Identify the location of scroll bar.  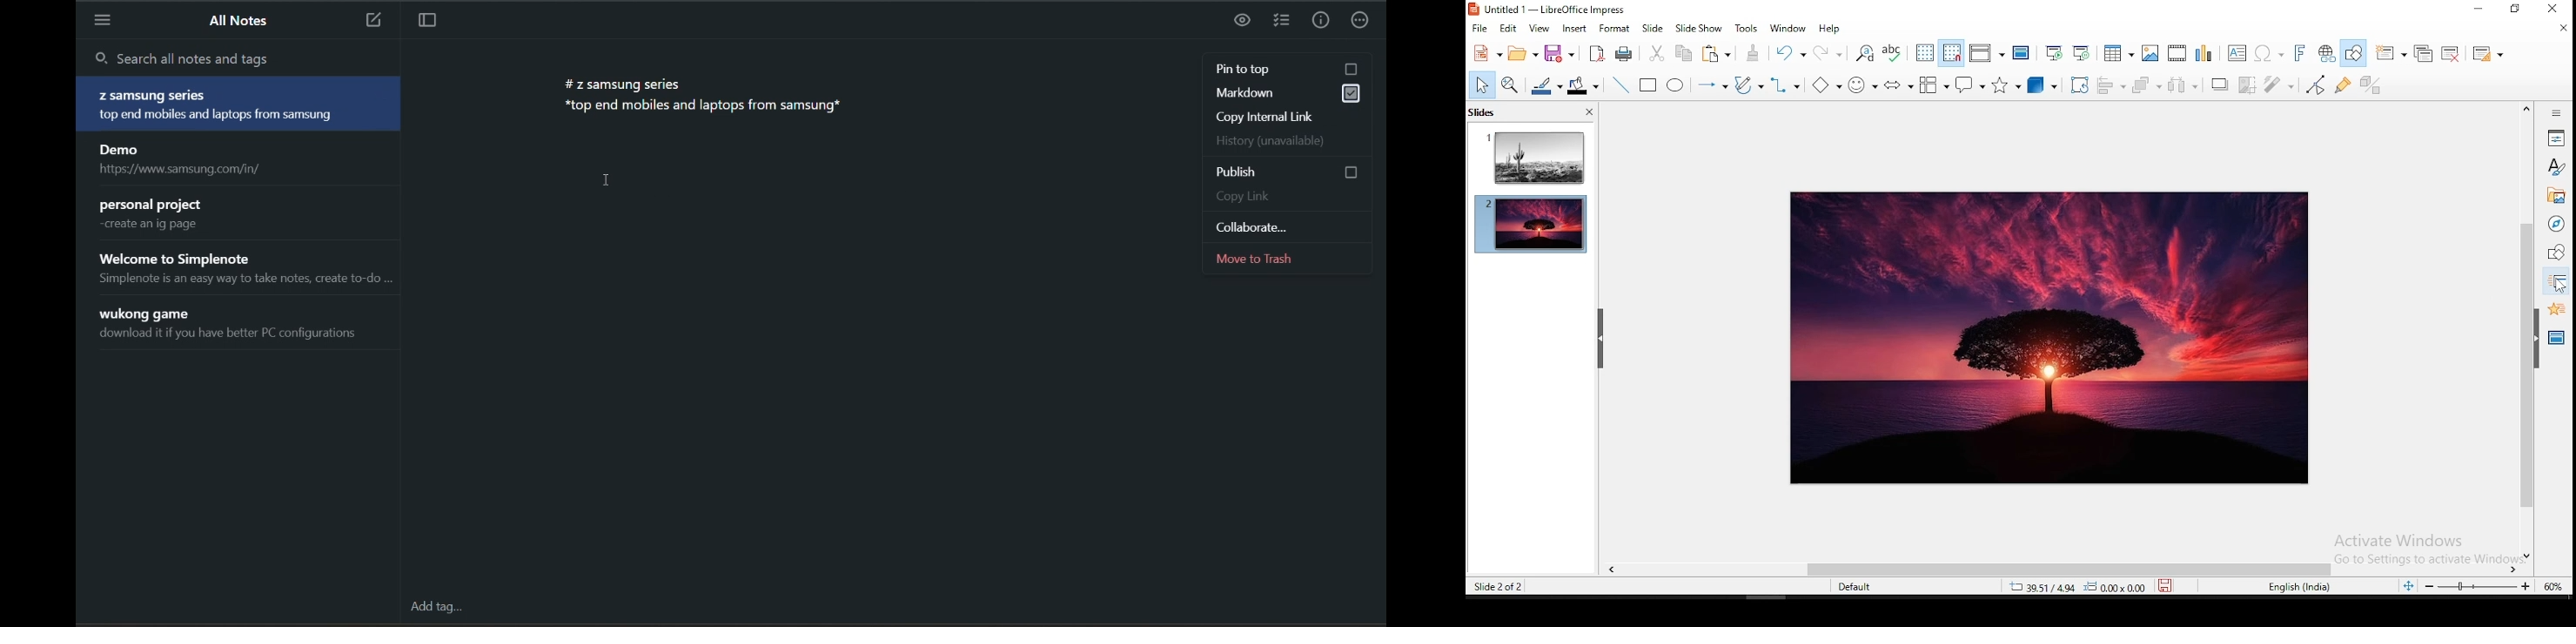
(2525, 331).